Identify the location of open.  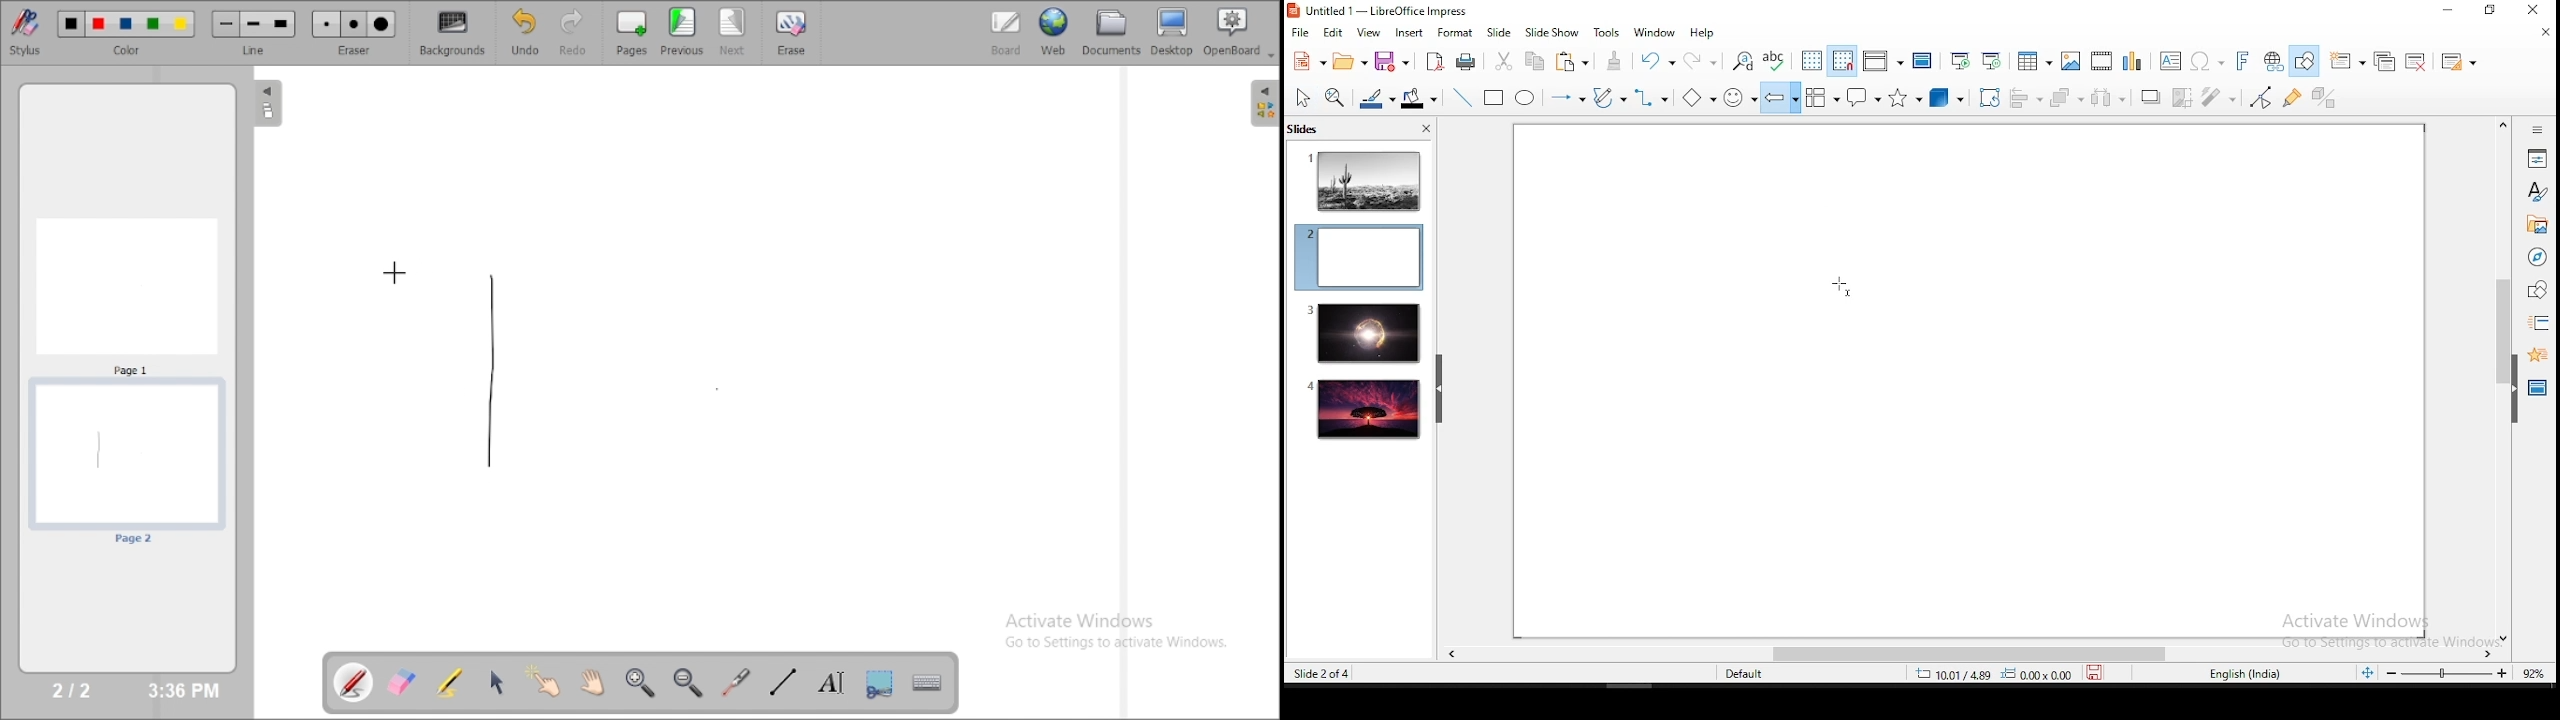
(1349, 62).